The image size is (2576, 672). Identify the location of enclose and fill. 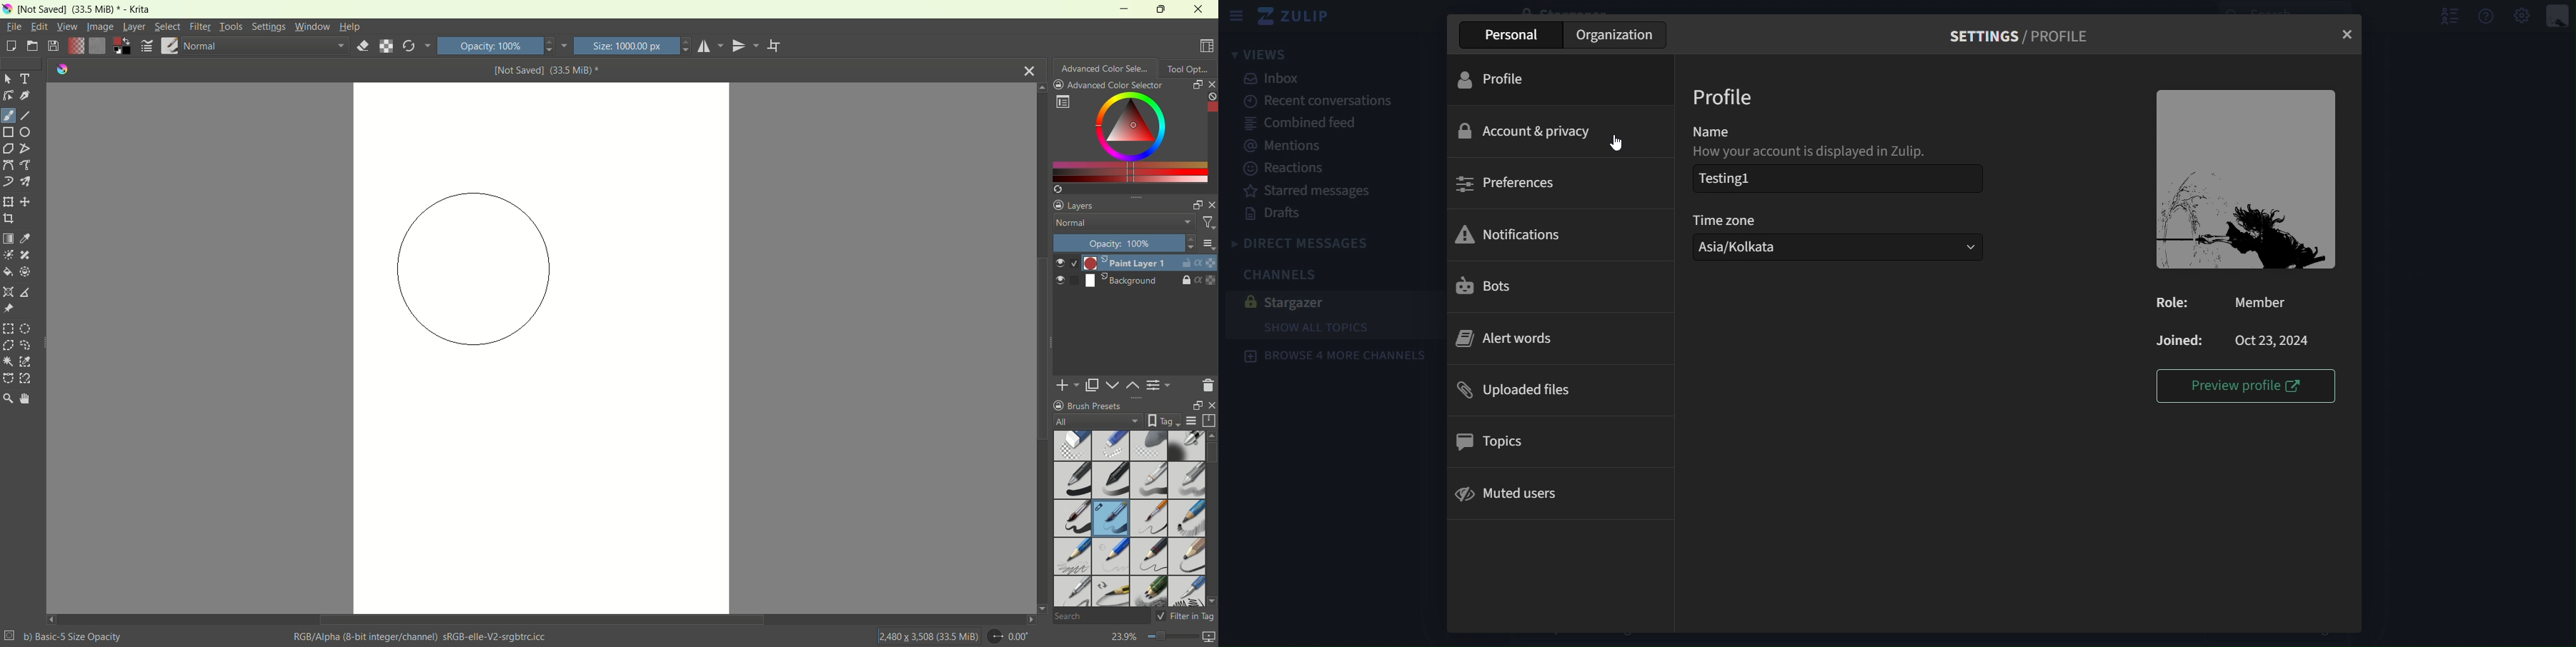
(25, 273).